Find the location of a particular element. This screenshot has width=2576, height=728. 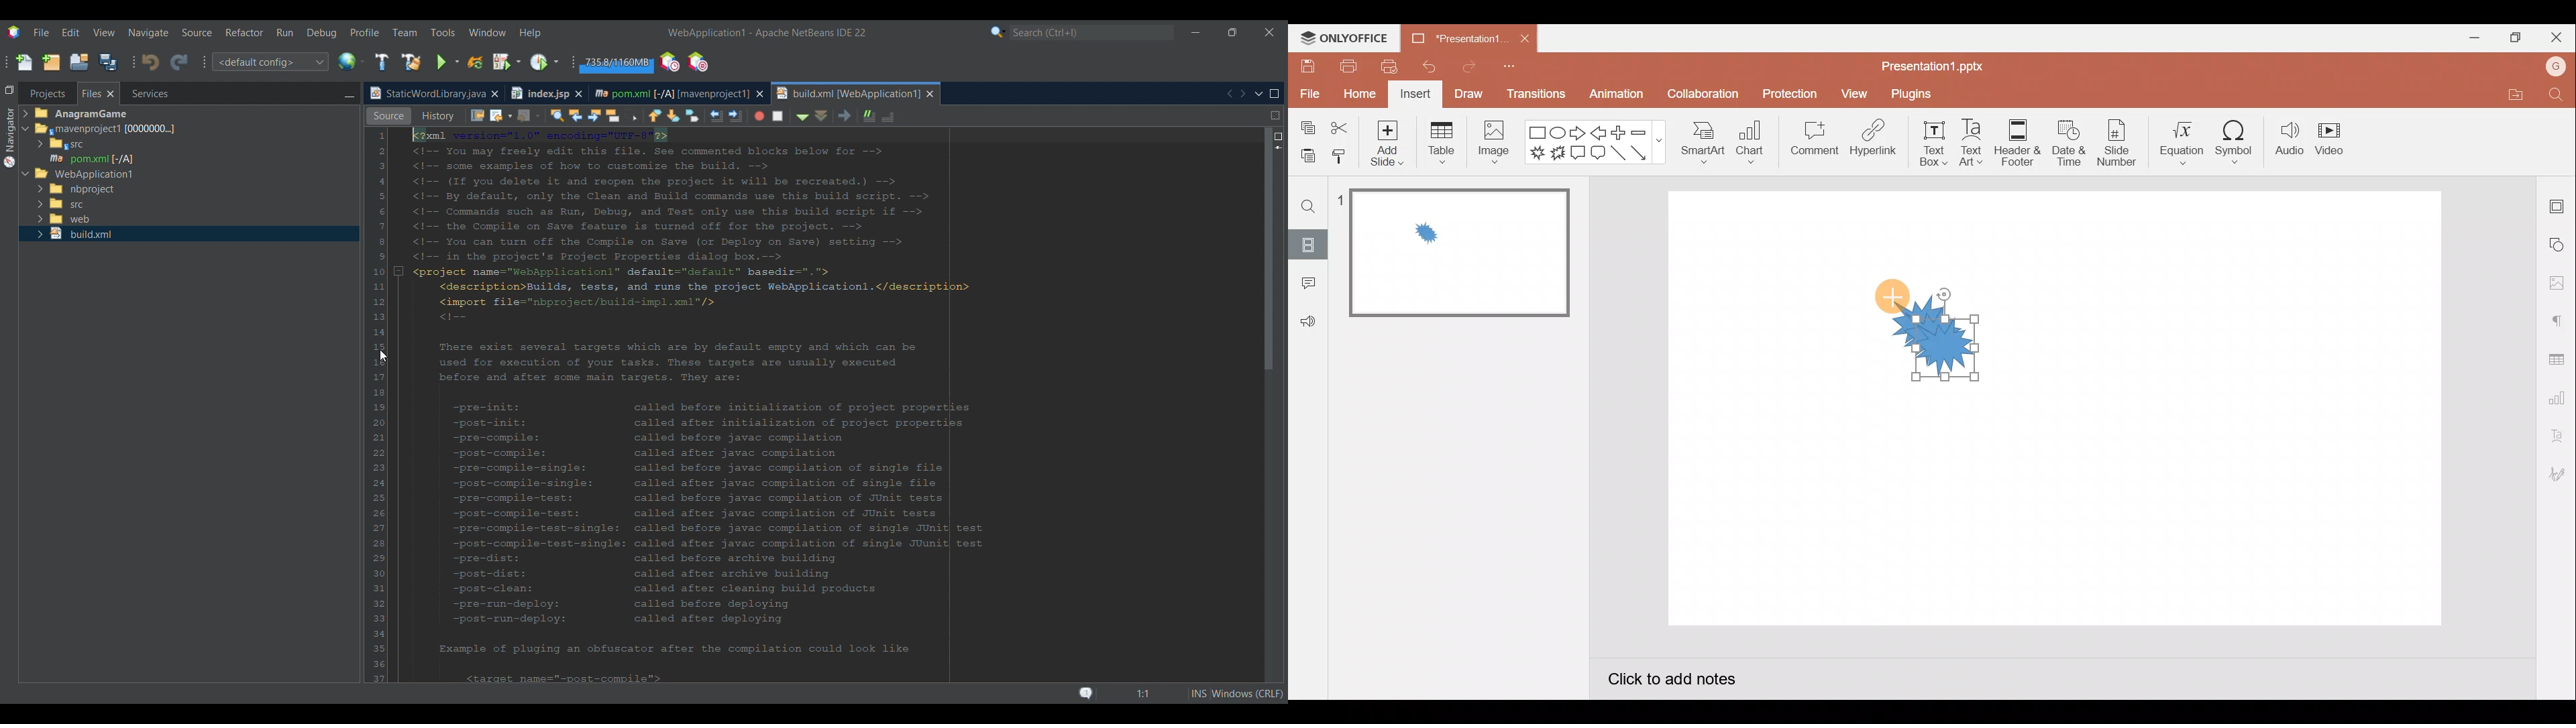

Open file location is located at coordinates (2508, 95).